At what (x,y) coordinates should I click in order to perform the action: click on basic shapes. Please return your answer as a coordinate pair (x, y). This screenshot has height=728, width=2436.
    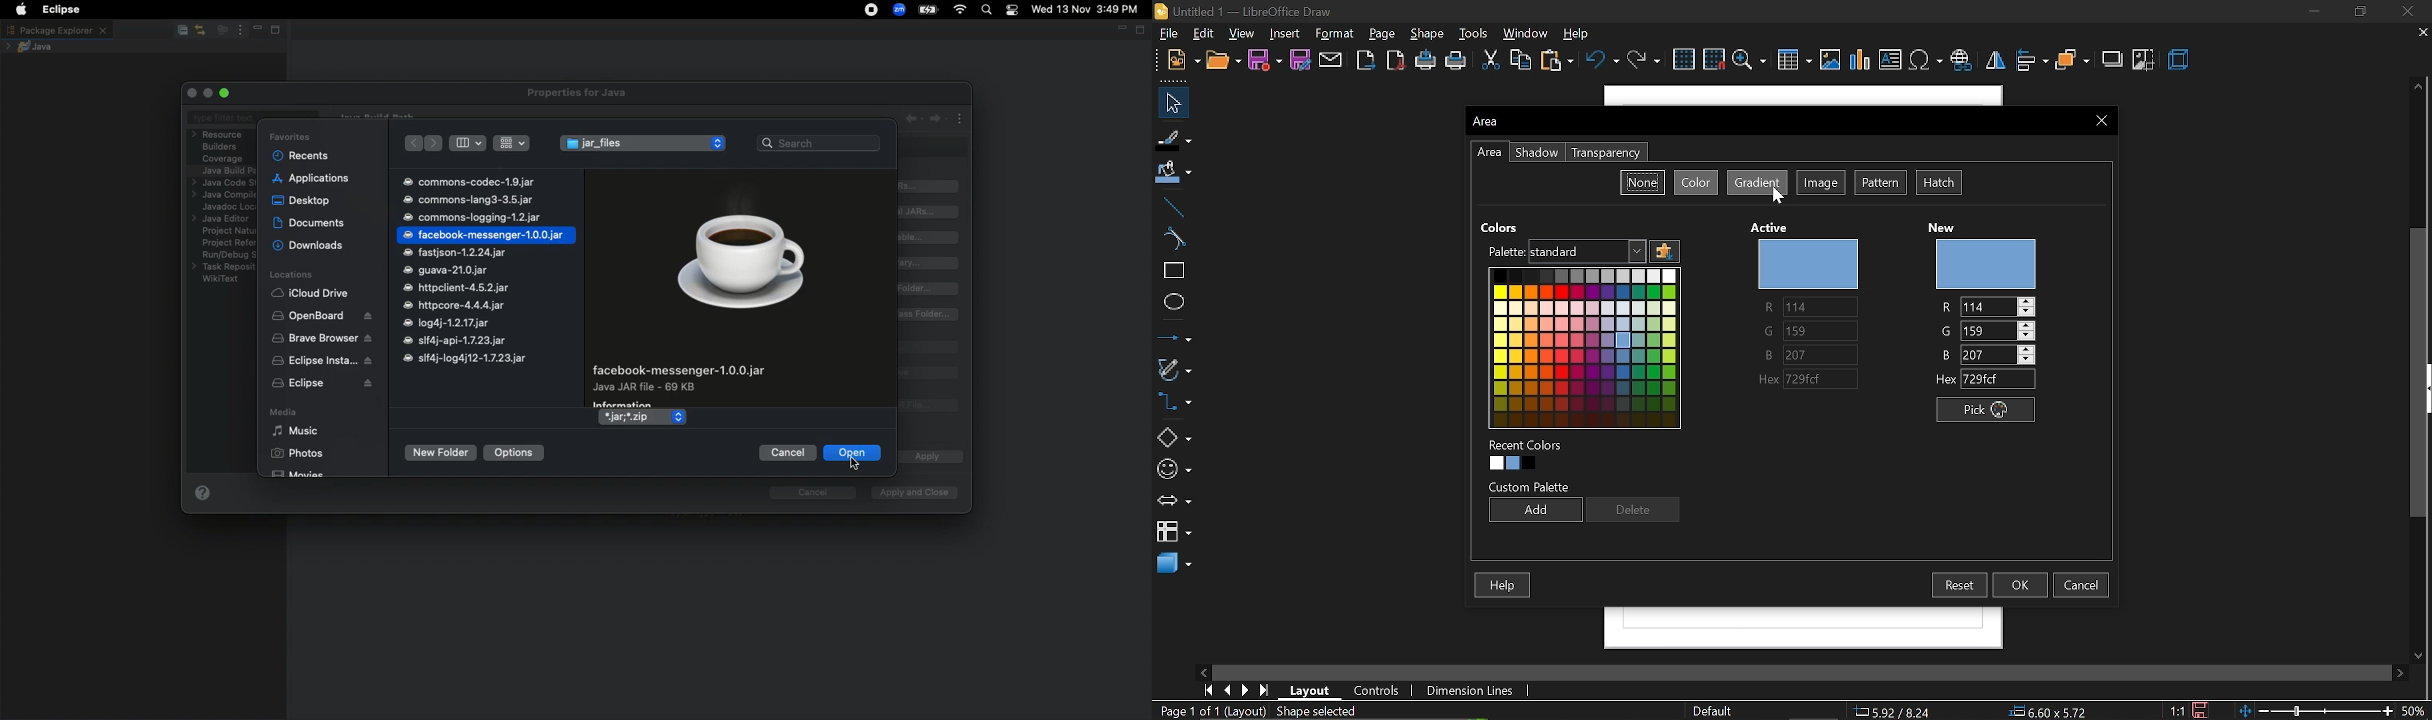
    Looking at the image, I should click on (1174, 438).